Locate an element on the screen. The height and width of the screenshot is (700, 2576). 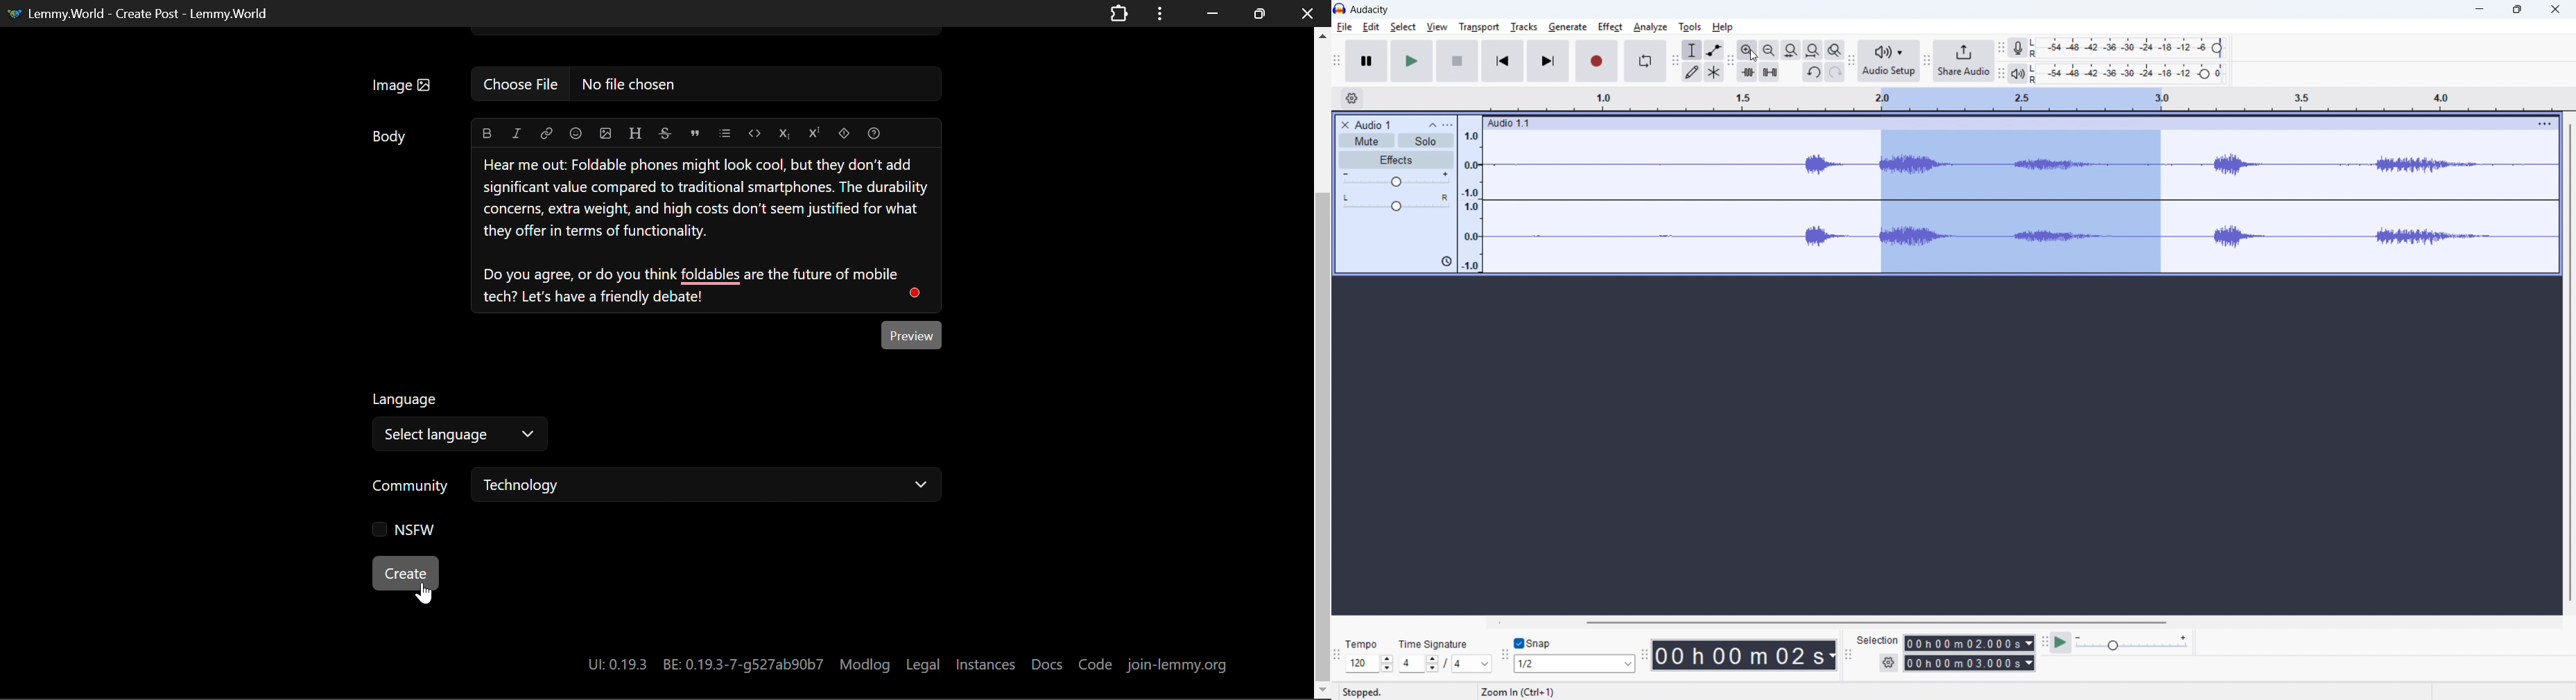
Edit is located at coordinates (1370, 27).